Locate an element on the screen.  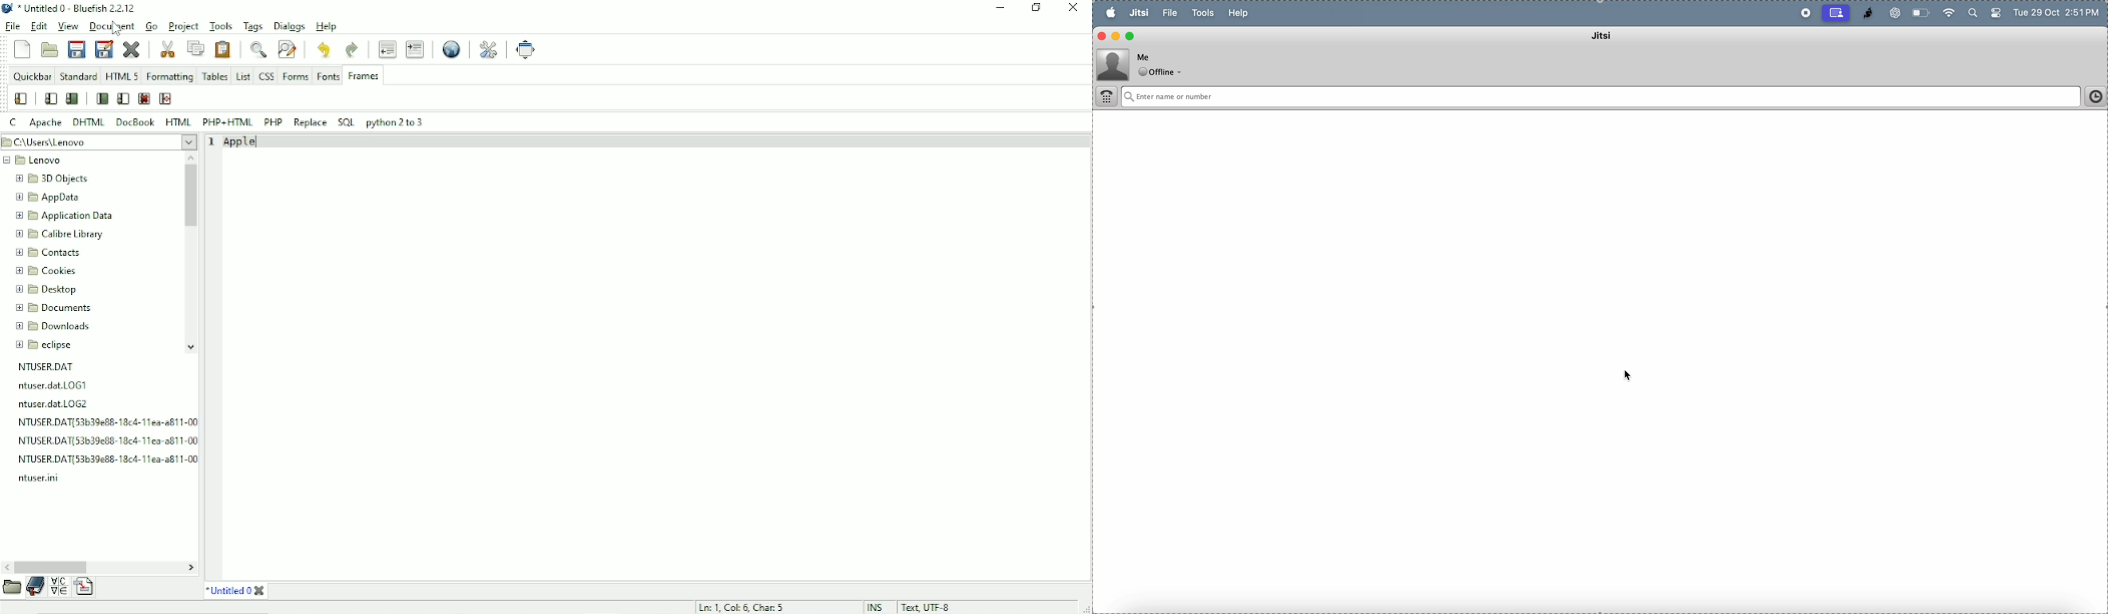
Restore down is located at coordinates (1036, 9).